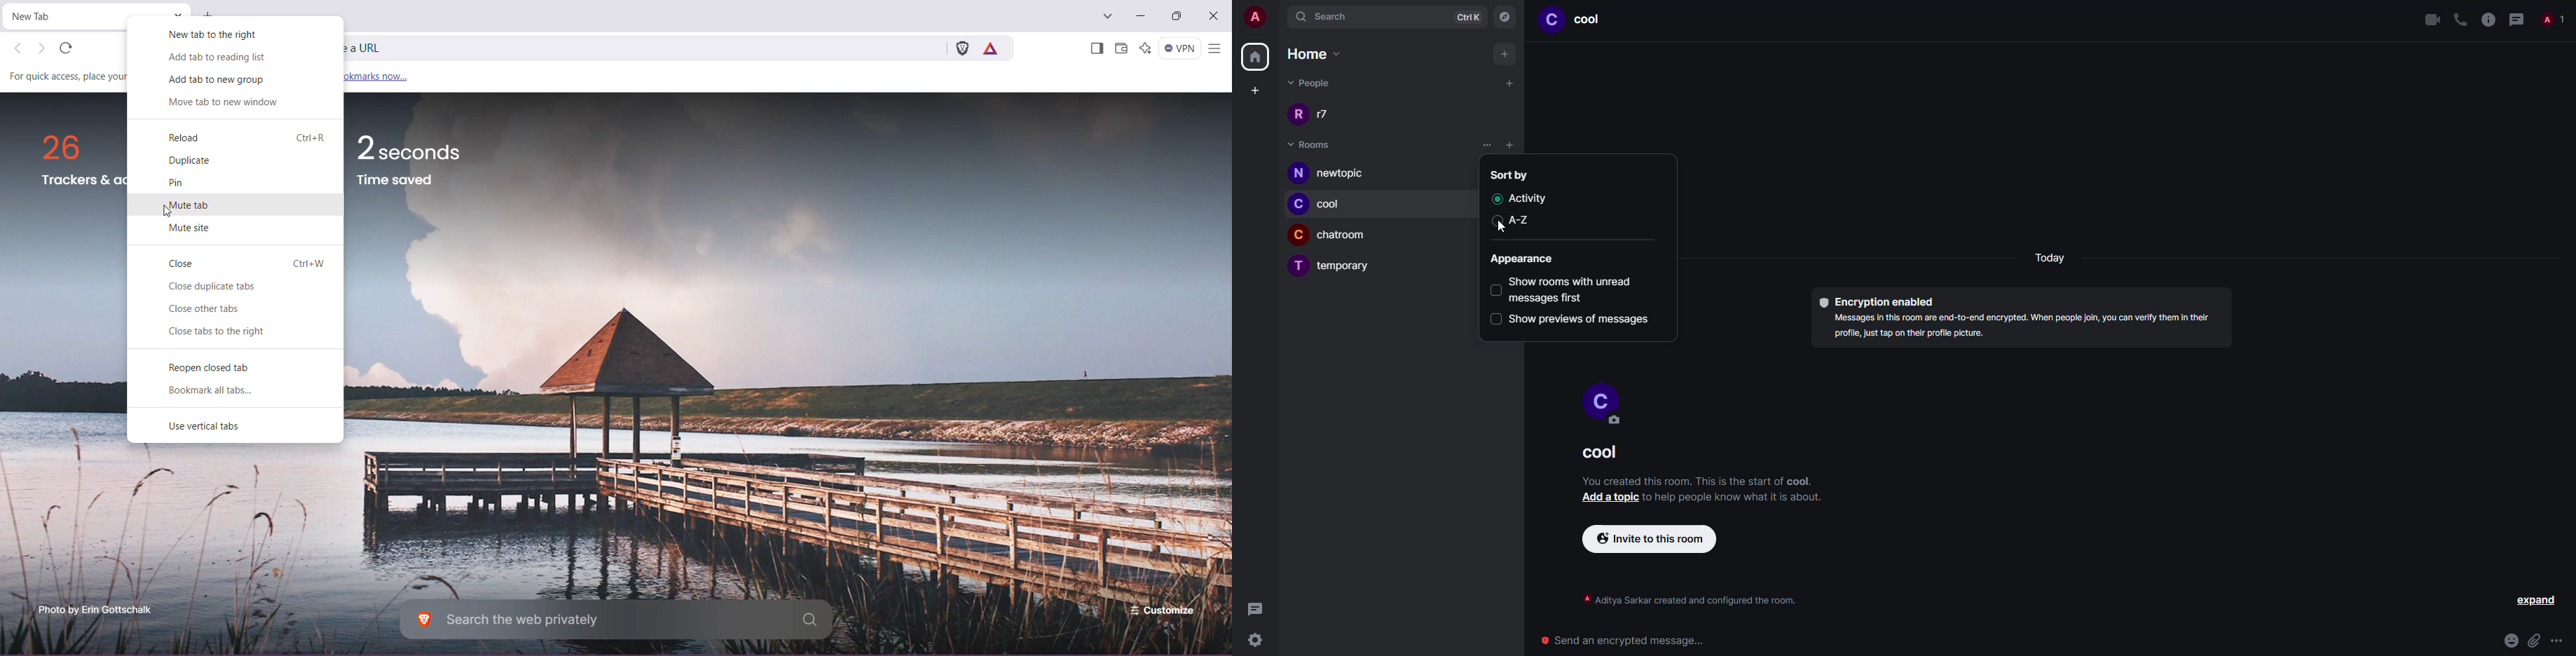  I want to click on room, so click(1340, 172).